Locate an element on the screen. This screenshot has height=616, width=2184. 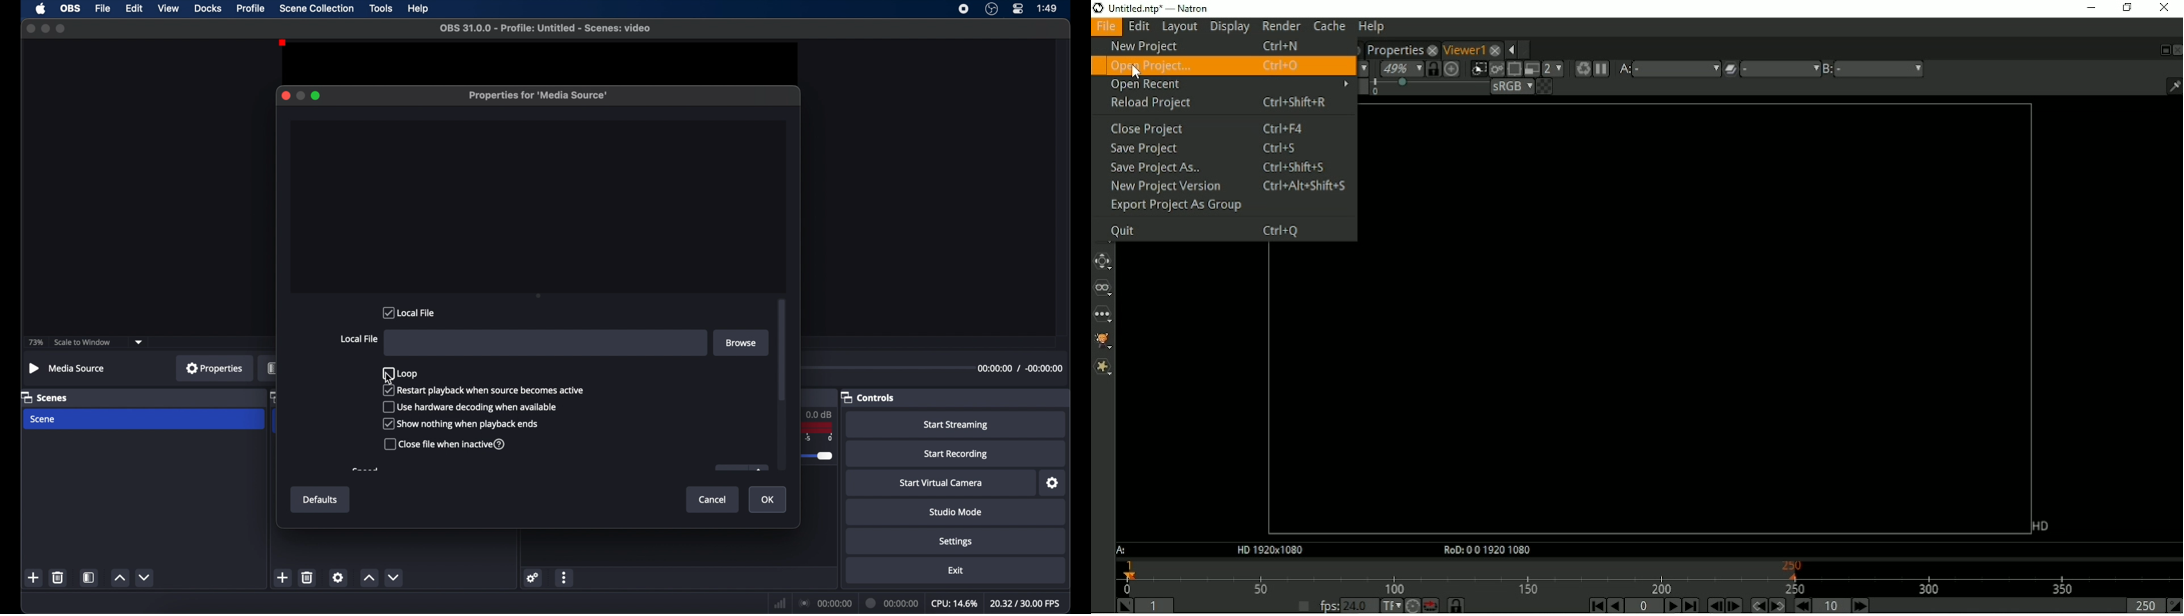
minimize is located at coordinates (45, 28).